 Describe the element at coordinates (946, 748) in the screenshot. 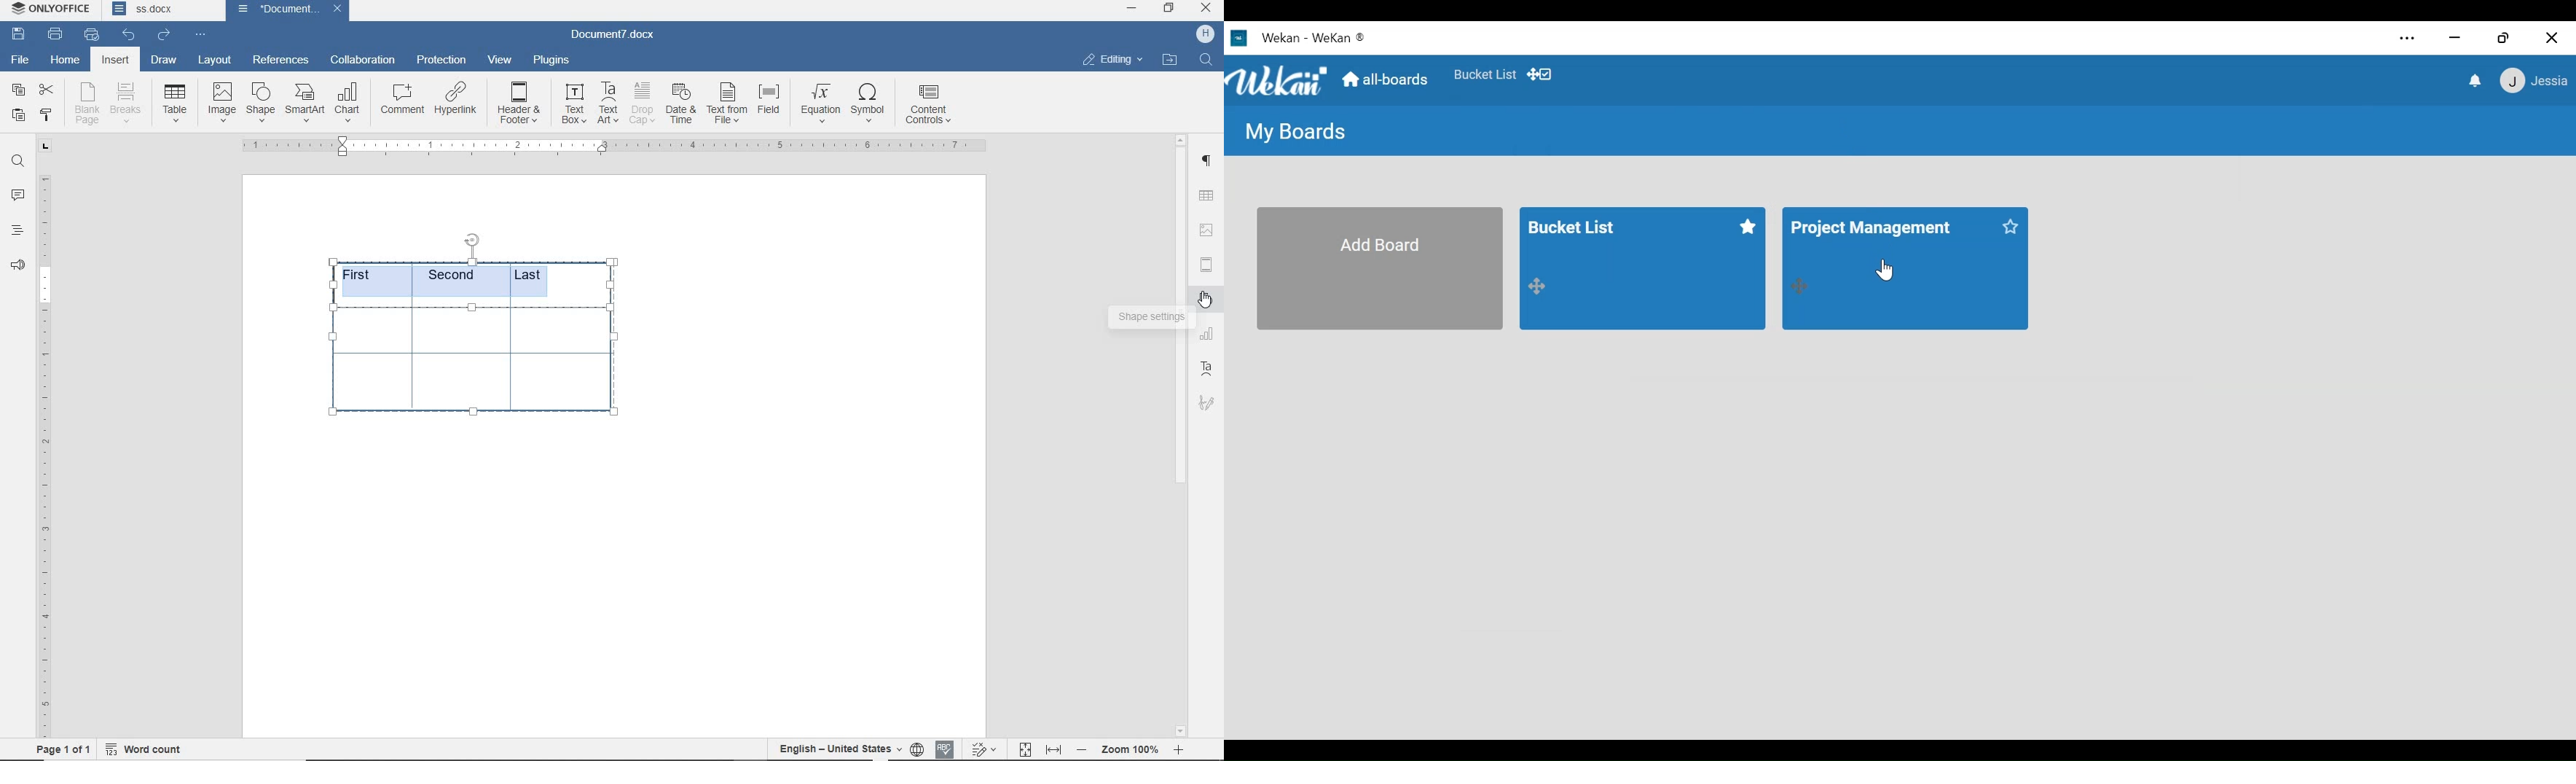

I see `spell checking` at that location.